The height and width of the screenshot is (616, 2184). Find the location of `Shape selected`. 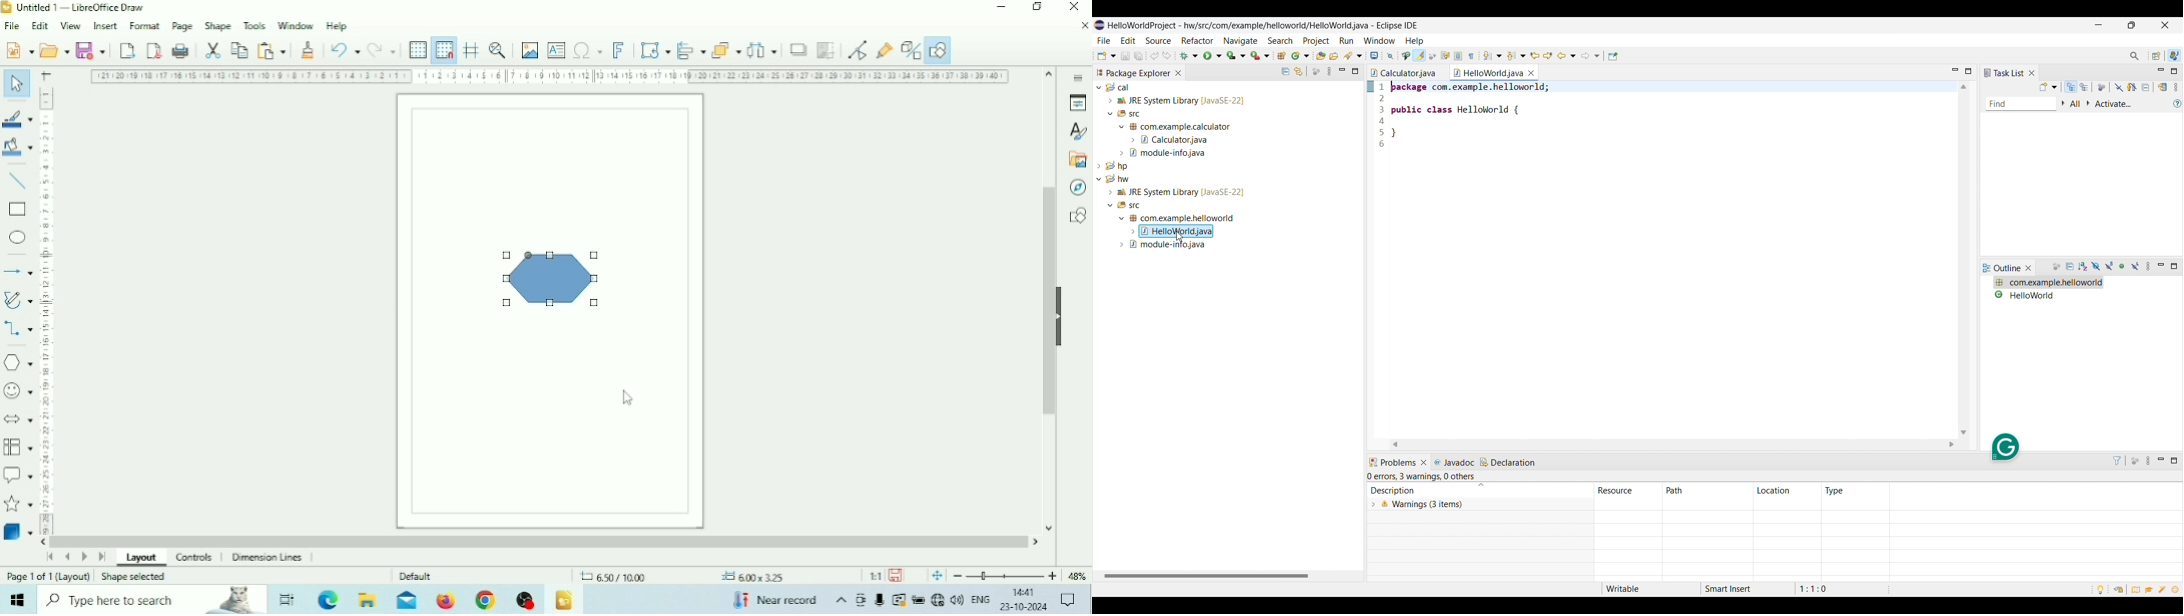

Shape selected is located at coordinates (133, 576).